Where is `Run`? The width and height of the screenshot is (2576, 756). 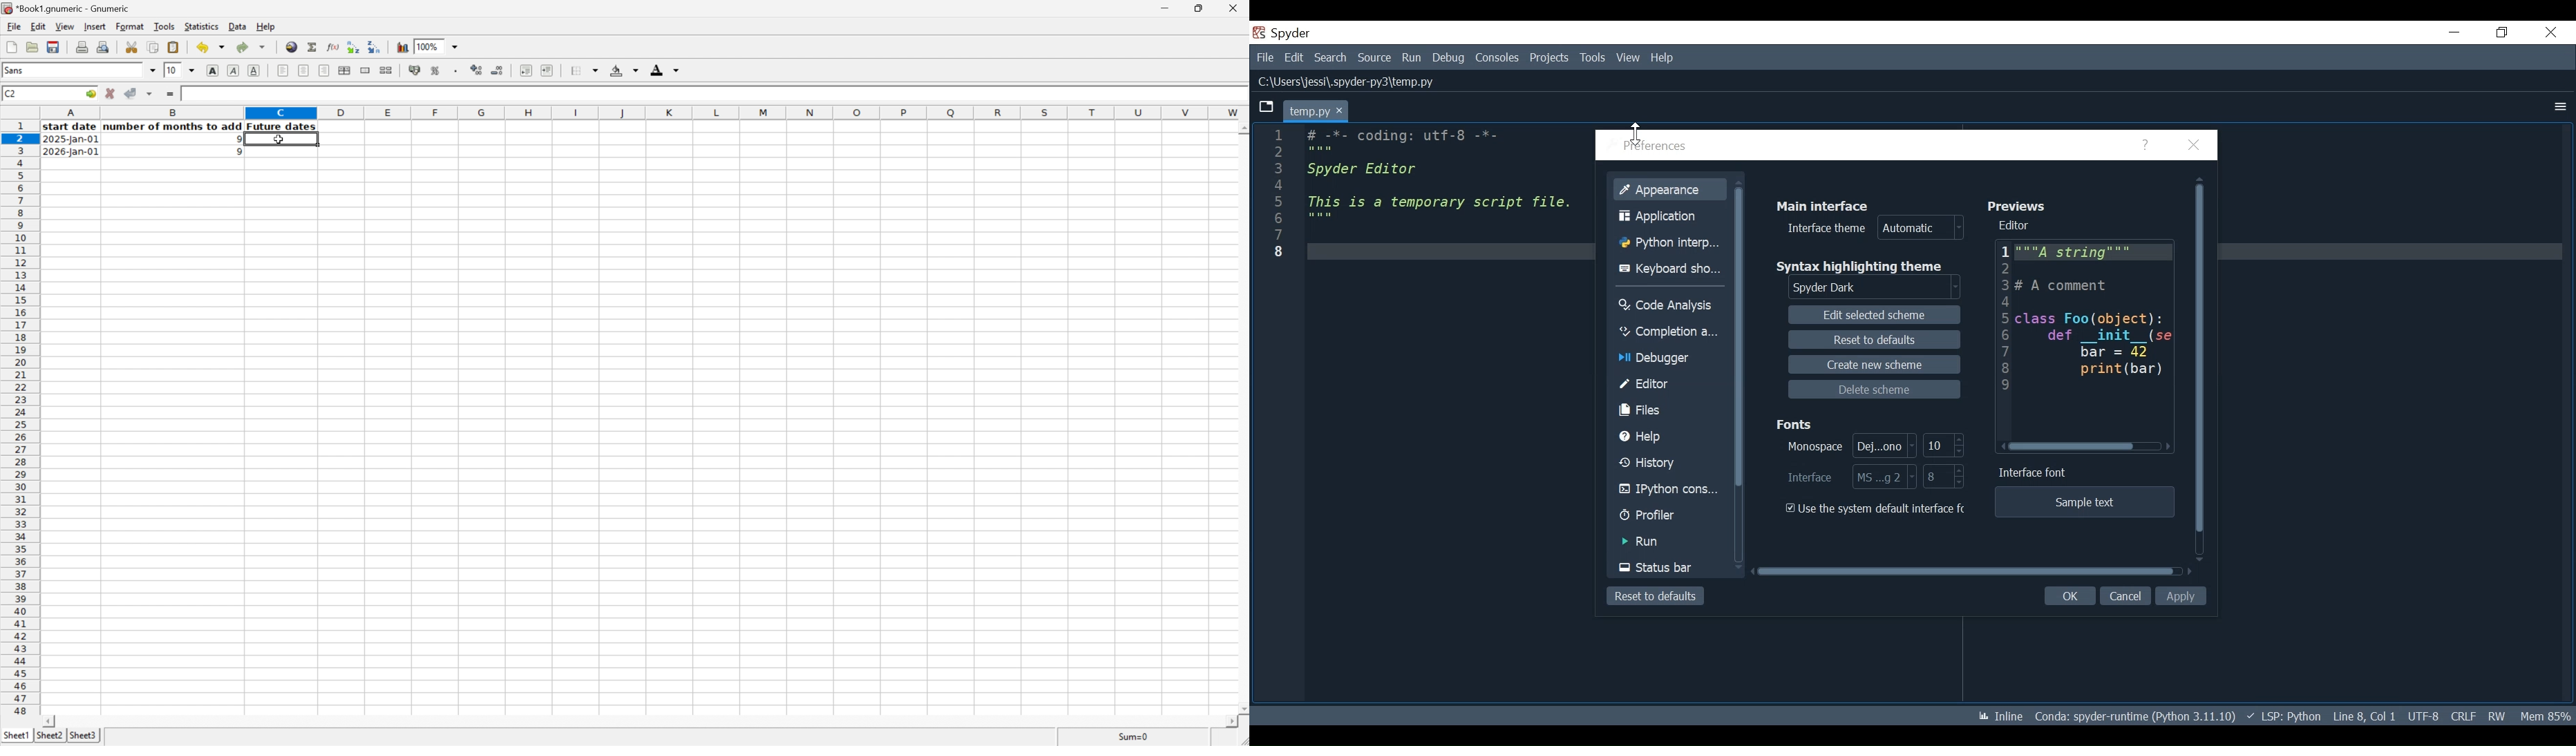
Run is located at coordinates (1669, 543).